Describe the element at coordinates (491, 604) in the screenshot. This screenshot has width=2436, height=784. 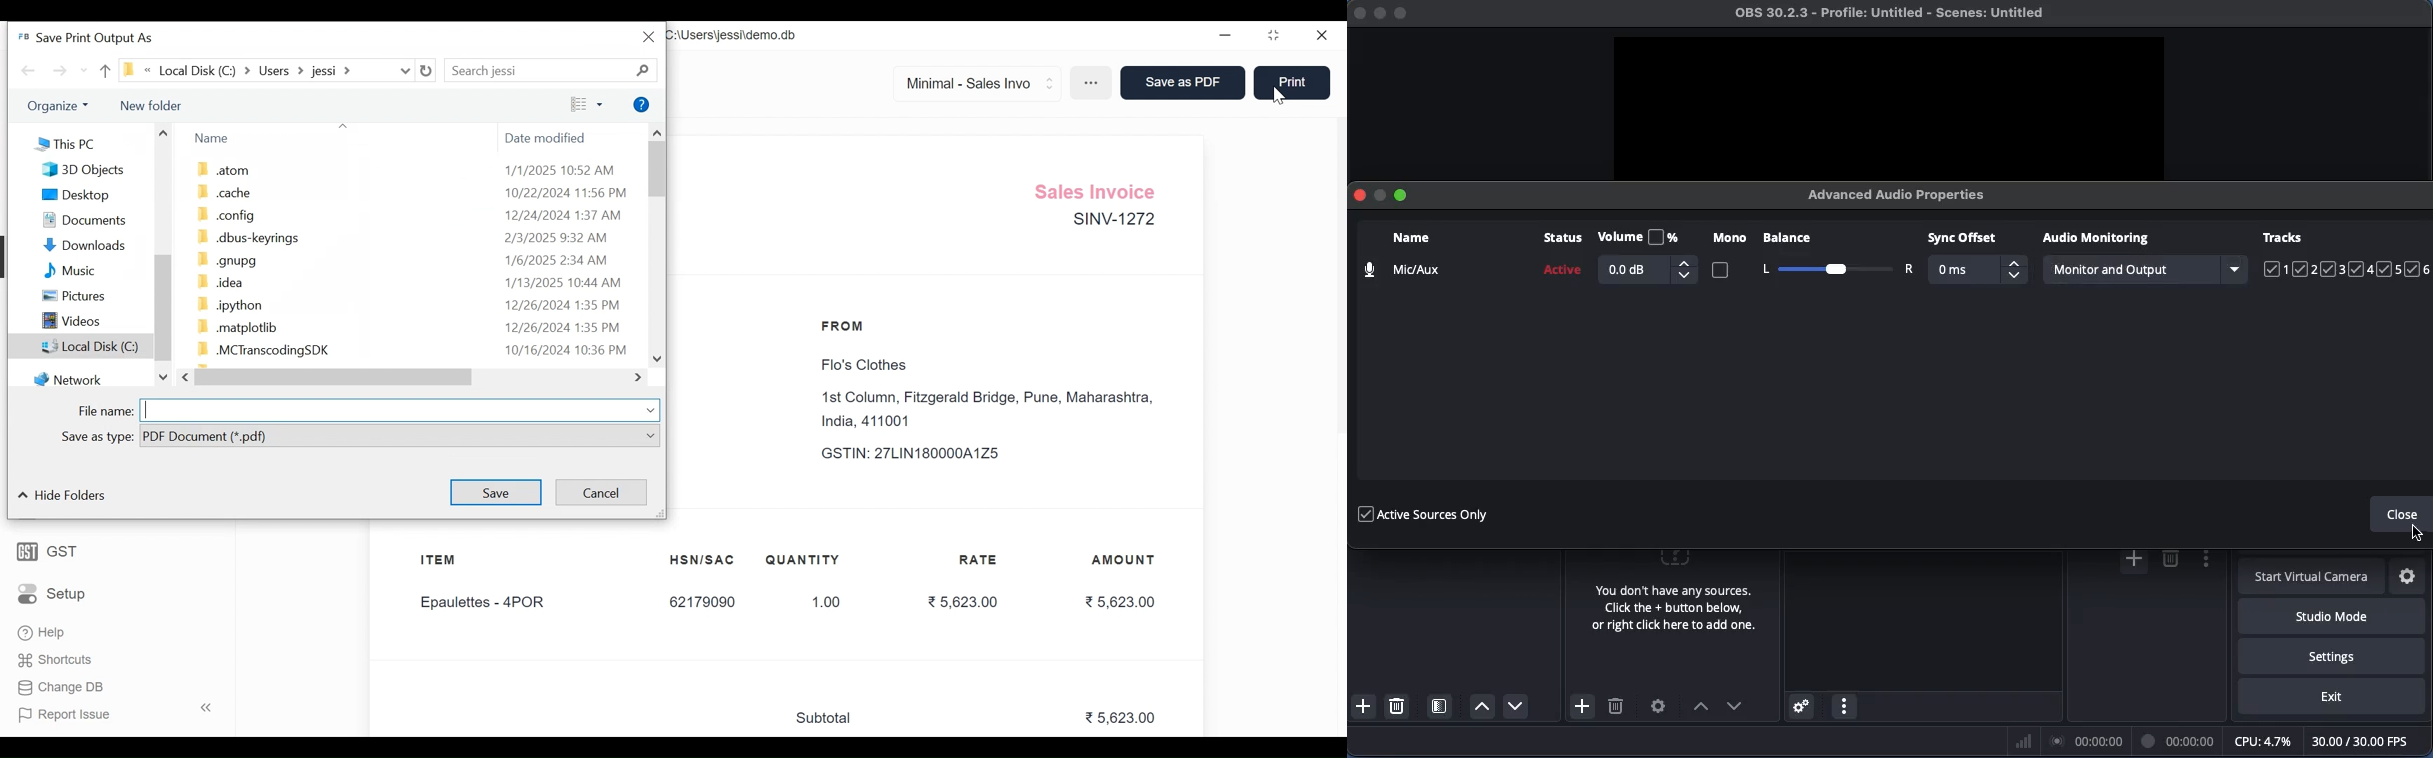
I see `Epaulettes - 4POR` at that location.